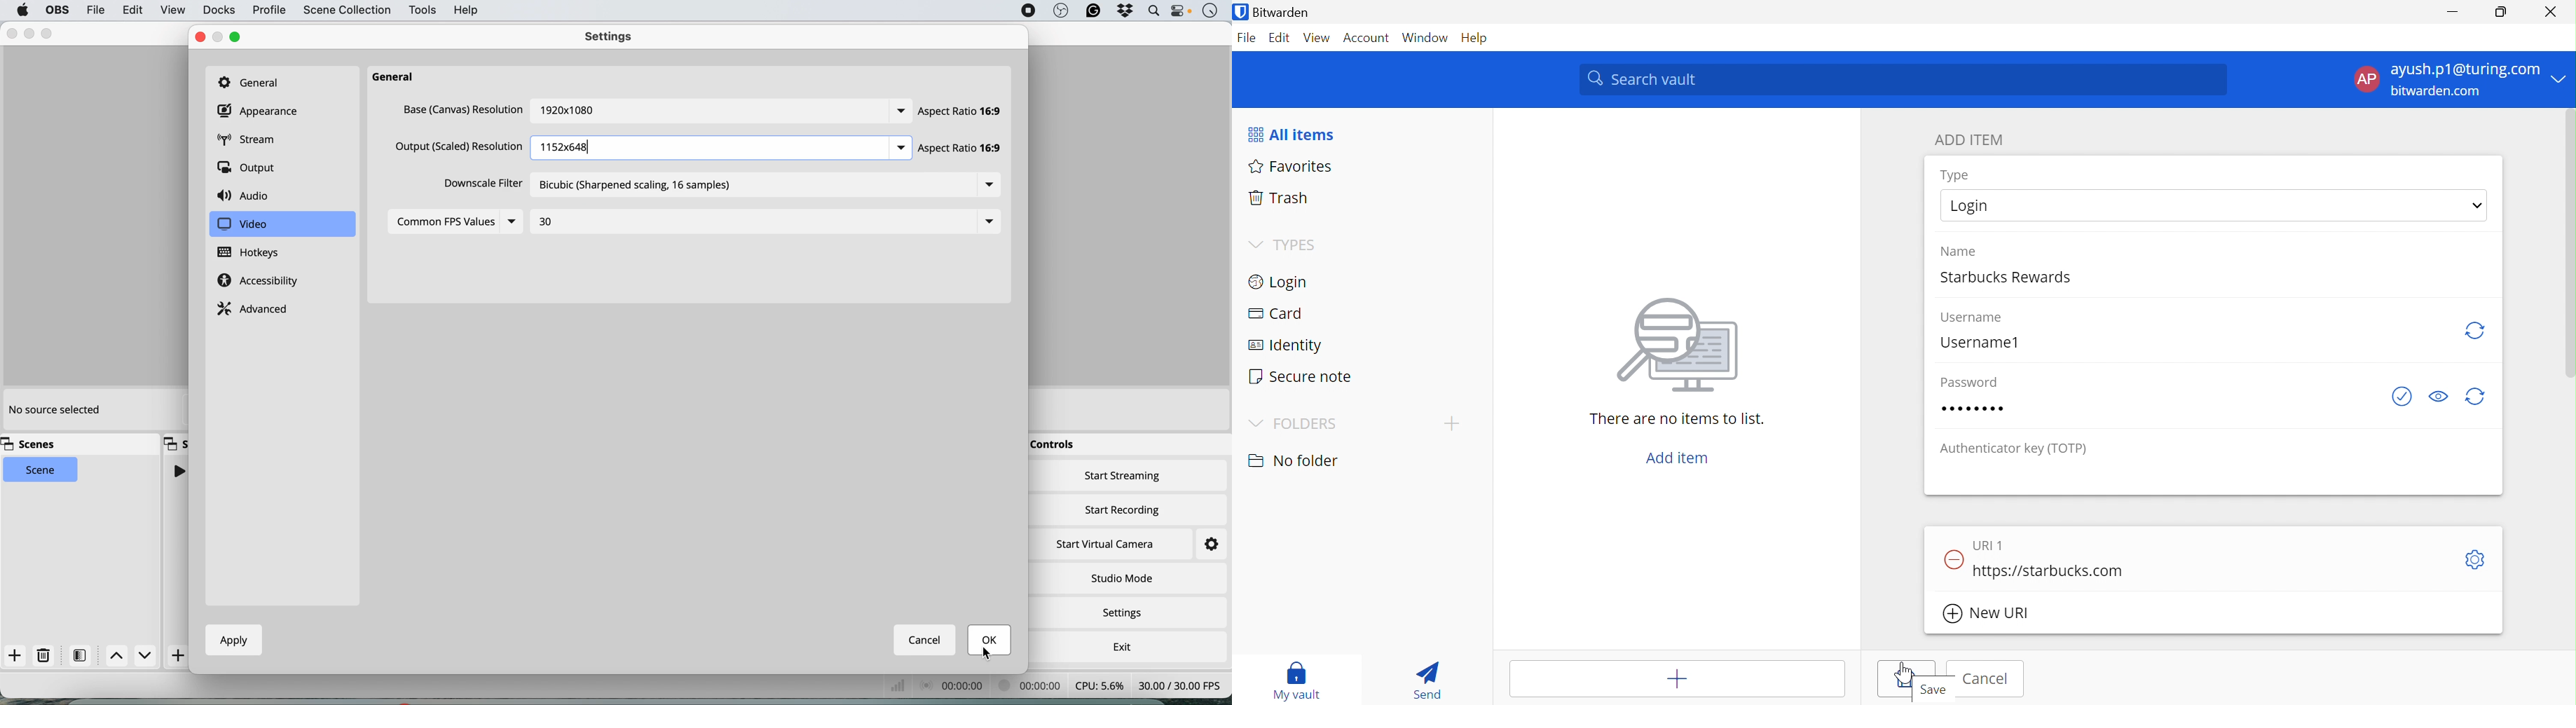 Image resolution: width=2576 pixels, height=728 pixels. What do you see at coordinates (198, 37) in the screenshot?
I see `close` at bounding box center [198, 37].